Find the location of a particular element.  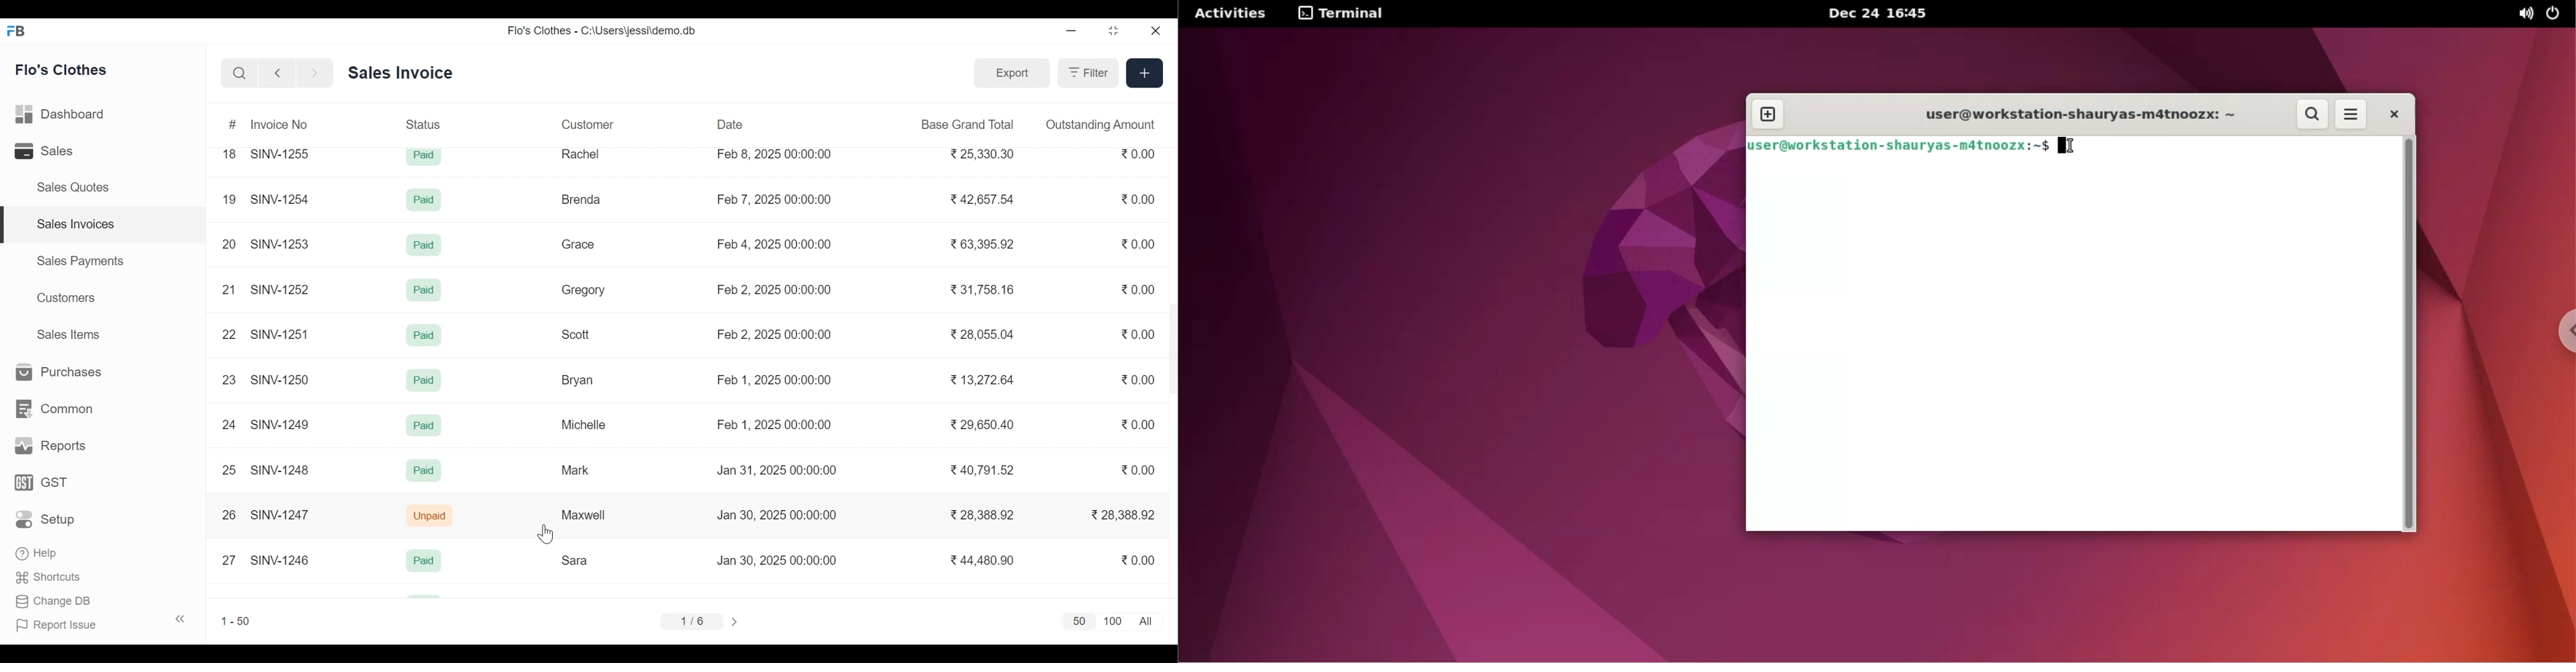

SINV-1252 is located at coordinates (282, 289).